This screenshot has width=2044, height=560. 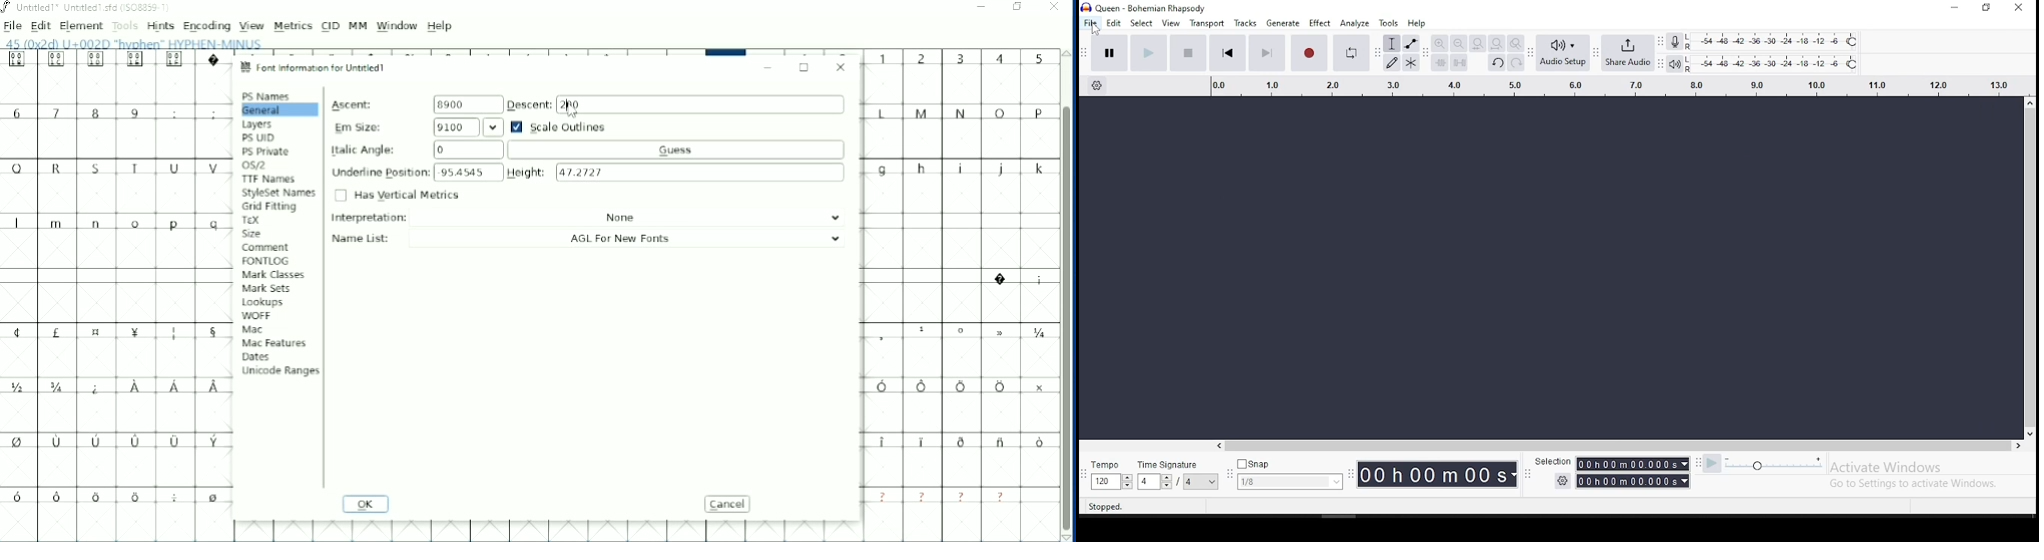 What do you see at coordinates (1775, 464) in the screenshot?
I see `playback speed` at bounding box center [1775, 464].